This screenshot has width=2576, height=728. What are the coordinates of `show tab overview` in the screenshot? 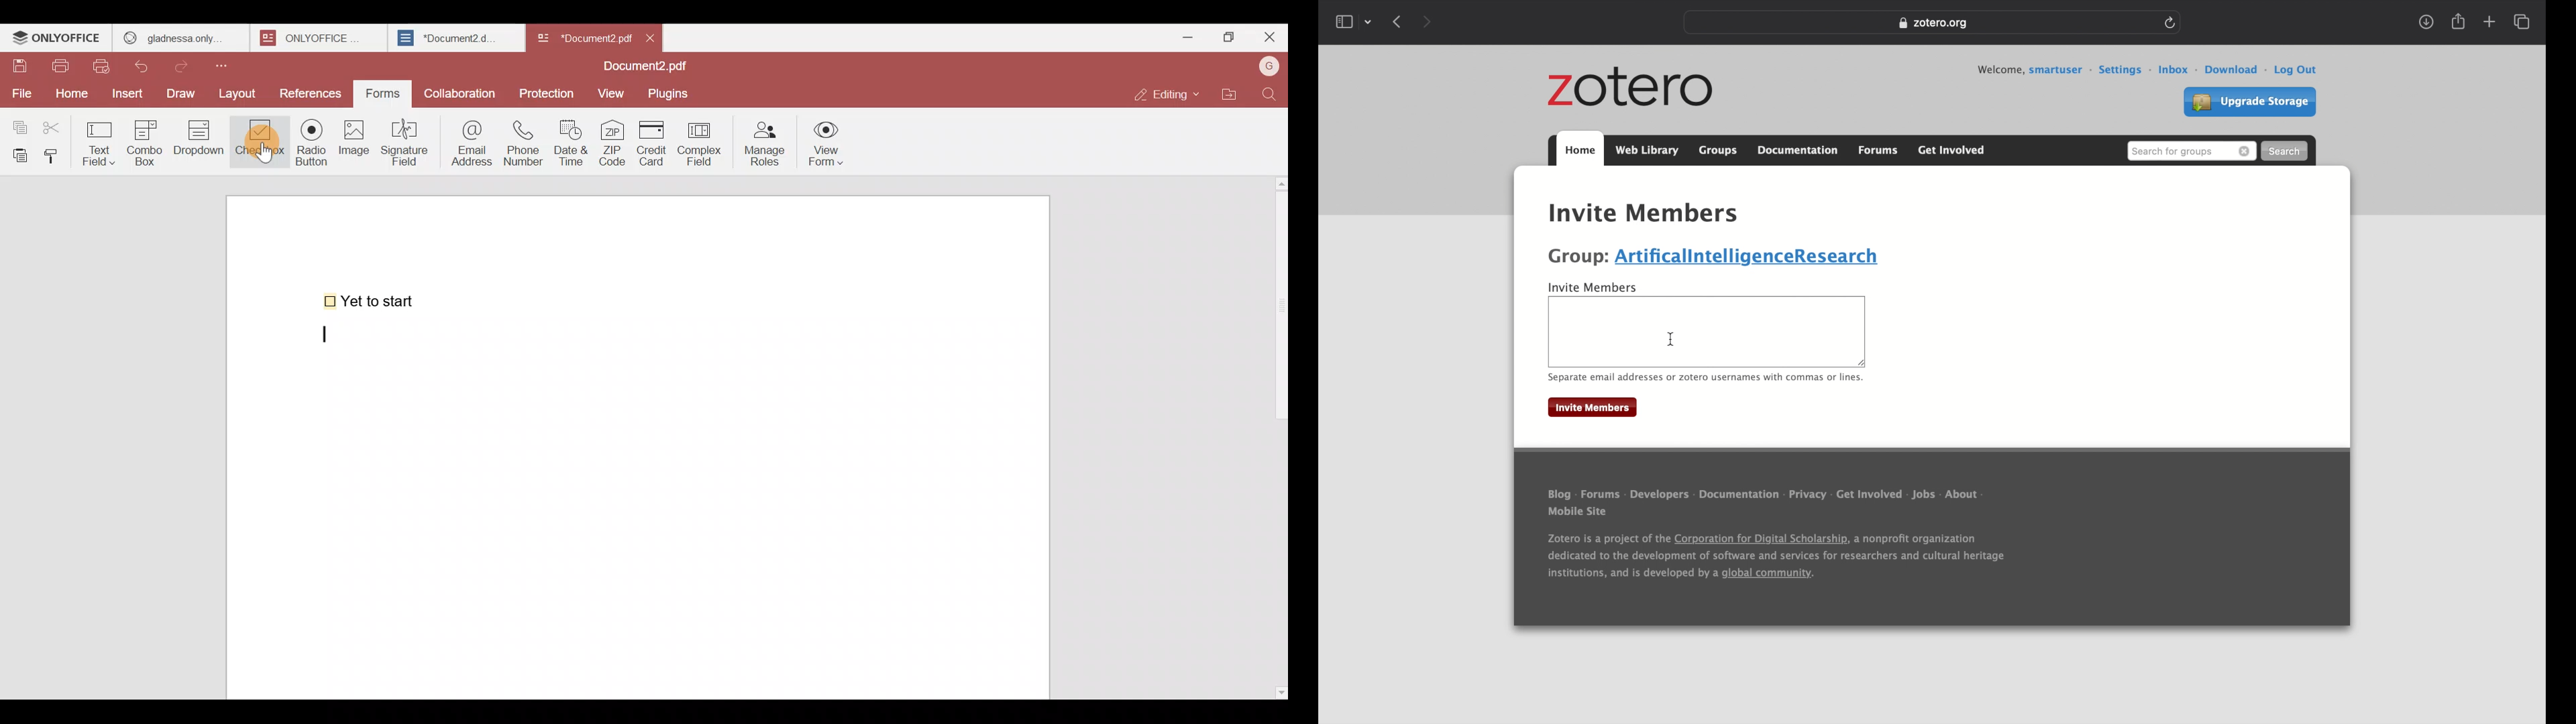 It's located at (2523, 22).